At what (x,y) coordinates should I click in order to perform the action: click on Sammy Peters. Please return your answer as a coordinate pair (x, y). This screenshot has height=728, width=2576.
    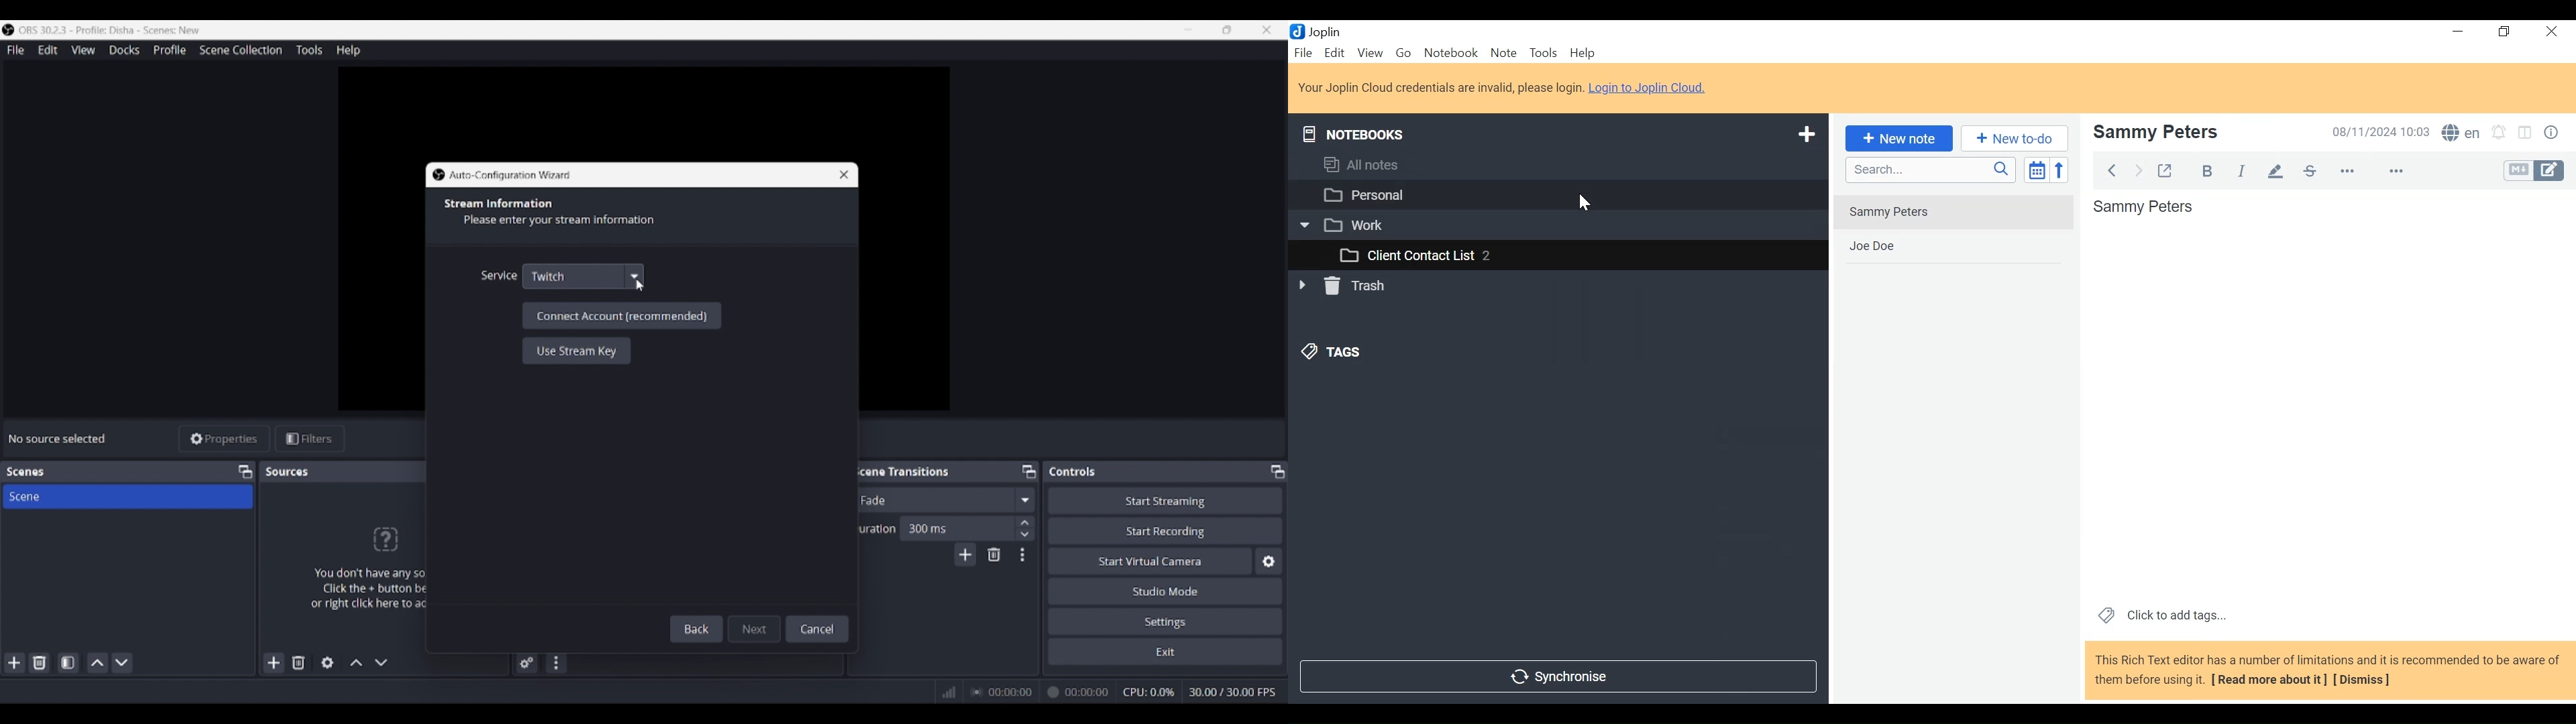
    Looking at the image, I should click on (2145, 209).